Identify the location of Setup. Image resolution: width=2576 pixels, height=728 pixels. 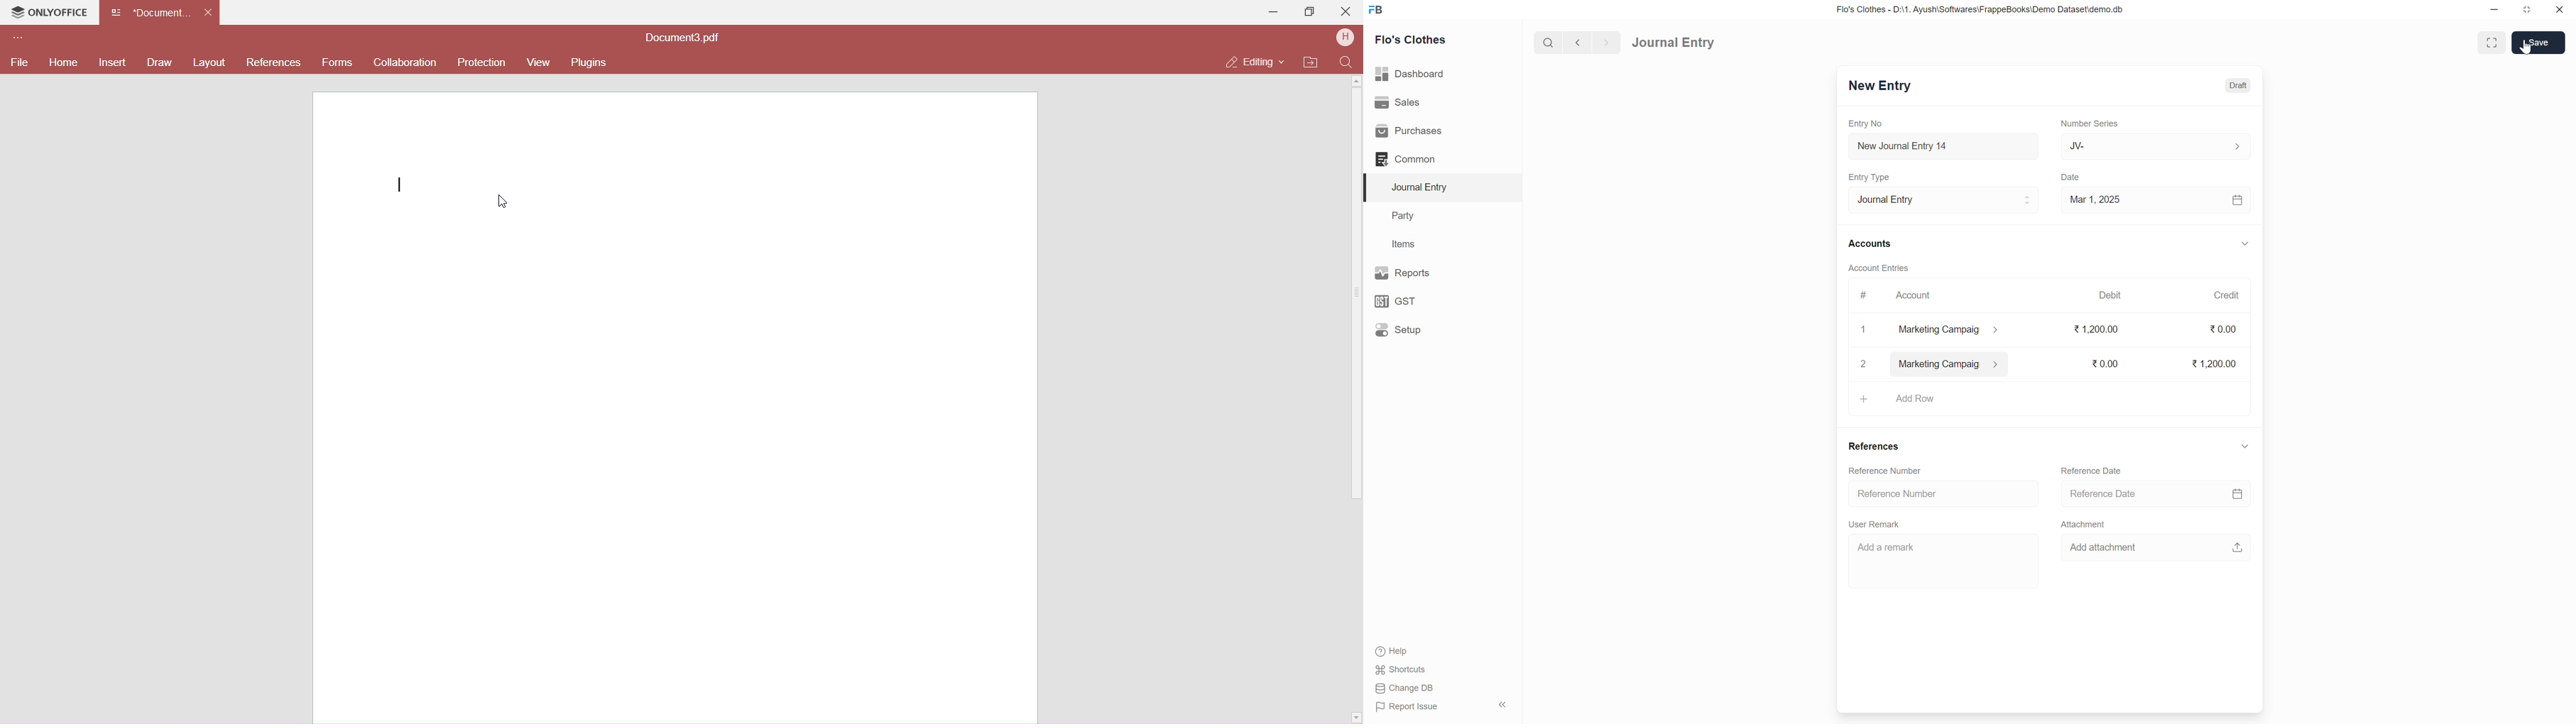
(1398, 329).